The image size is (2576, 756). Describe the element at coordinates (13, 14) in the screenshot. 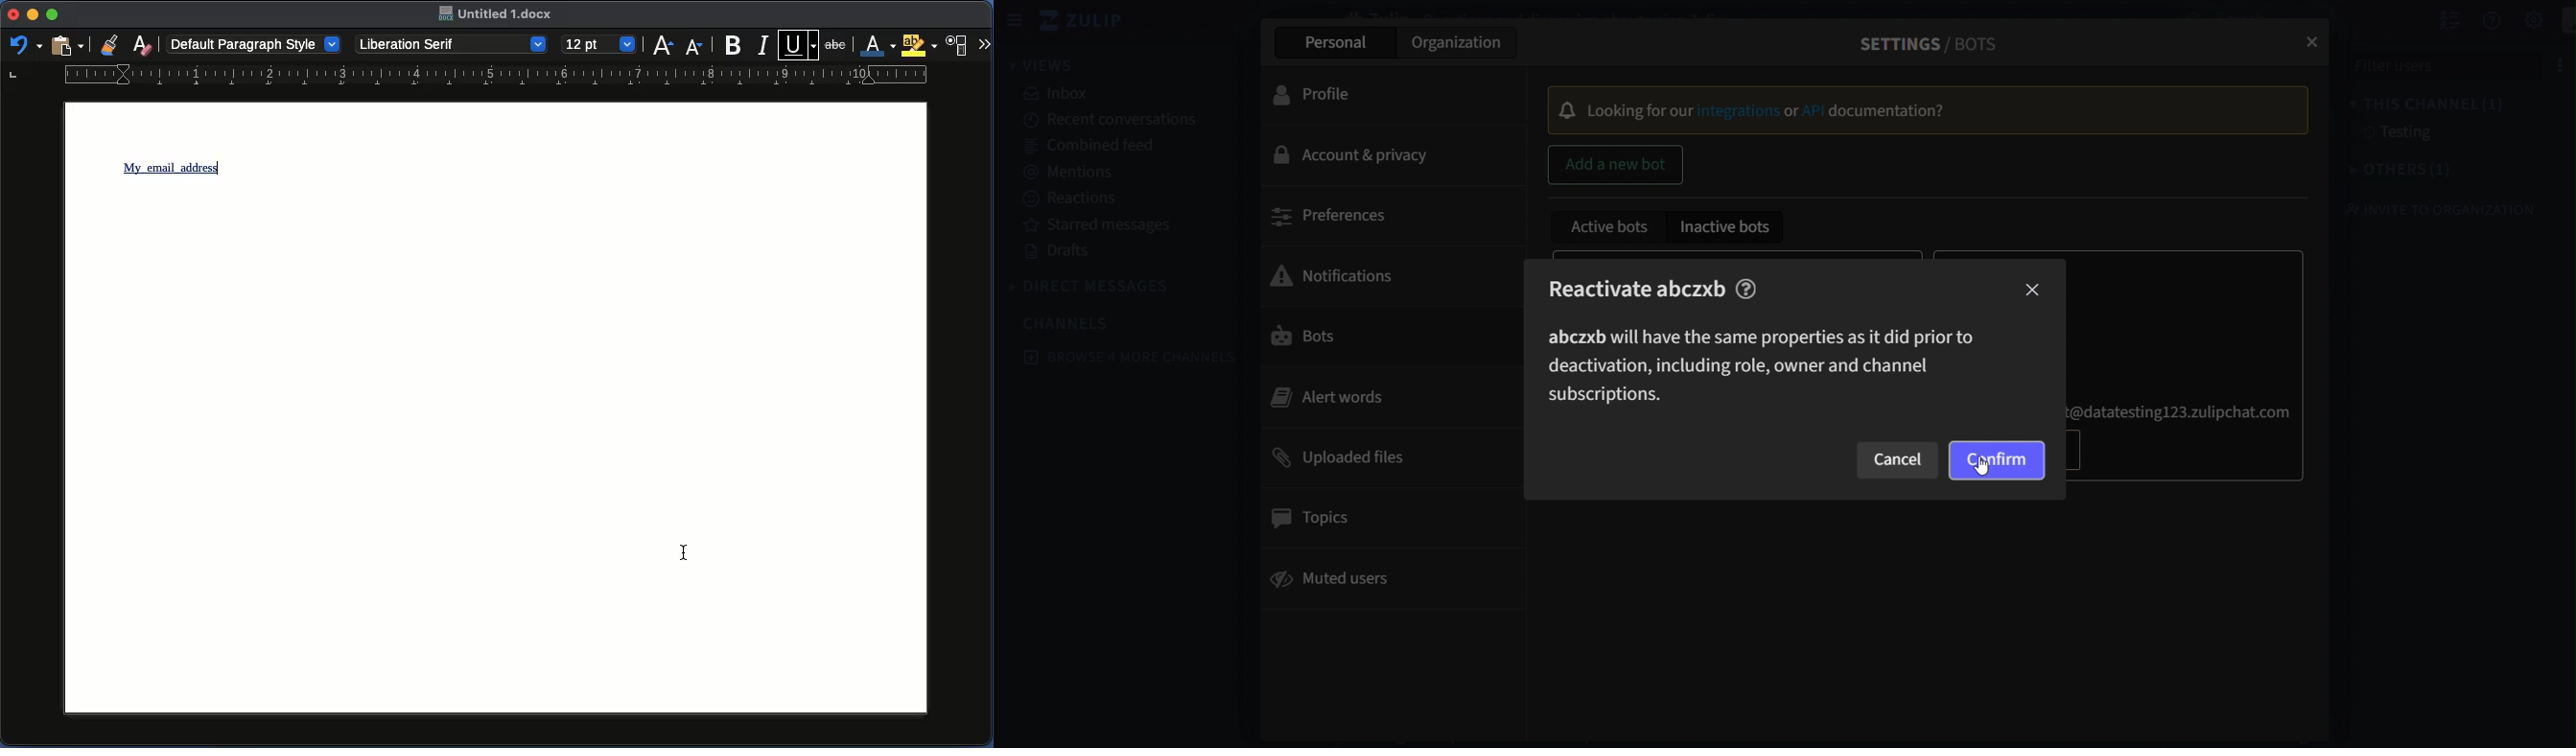

I see `Close` at that location.